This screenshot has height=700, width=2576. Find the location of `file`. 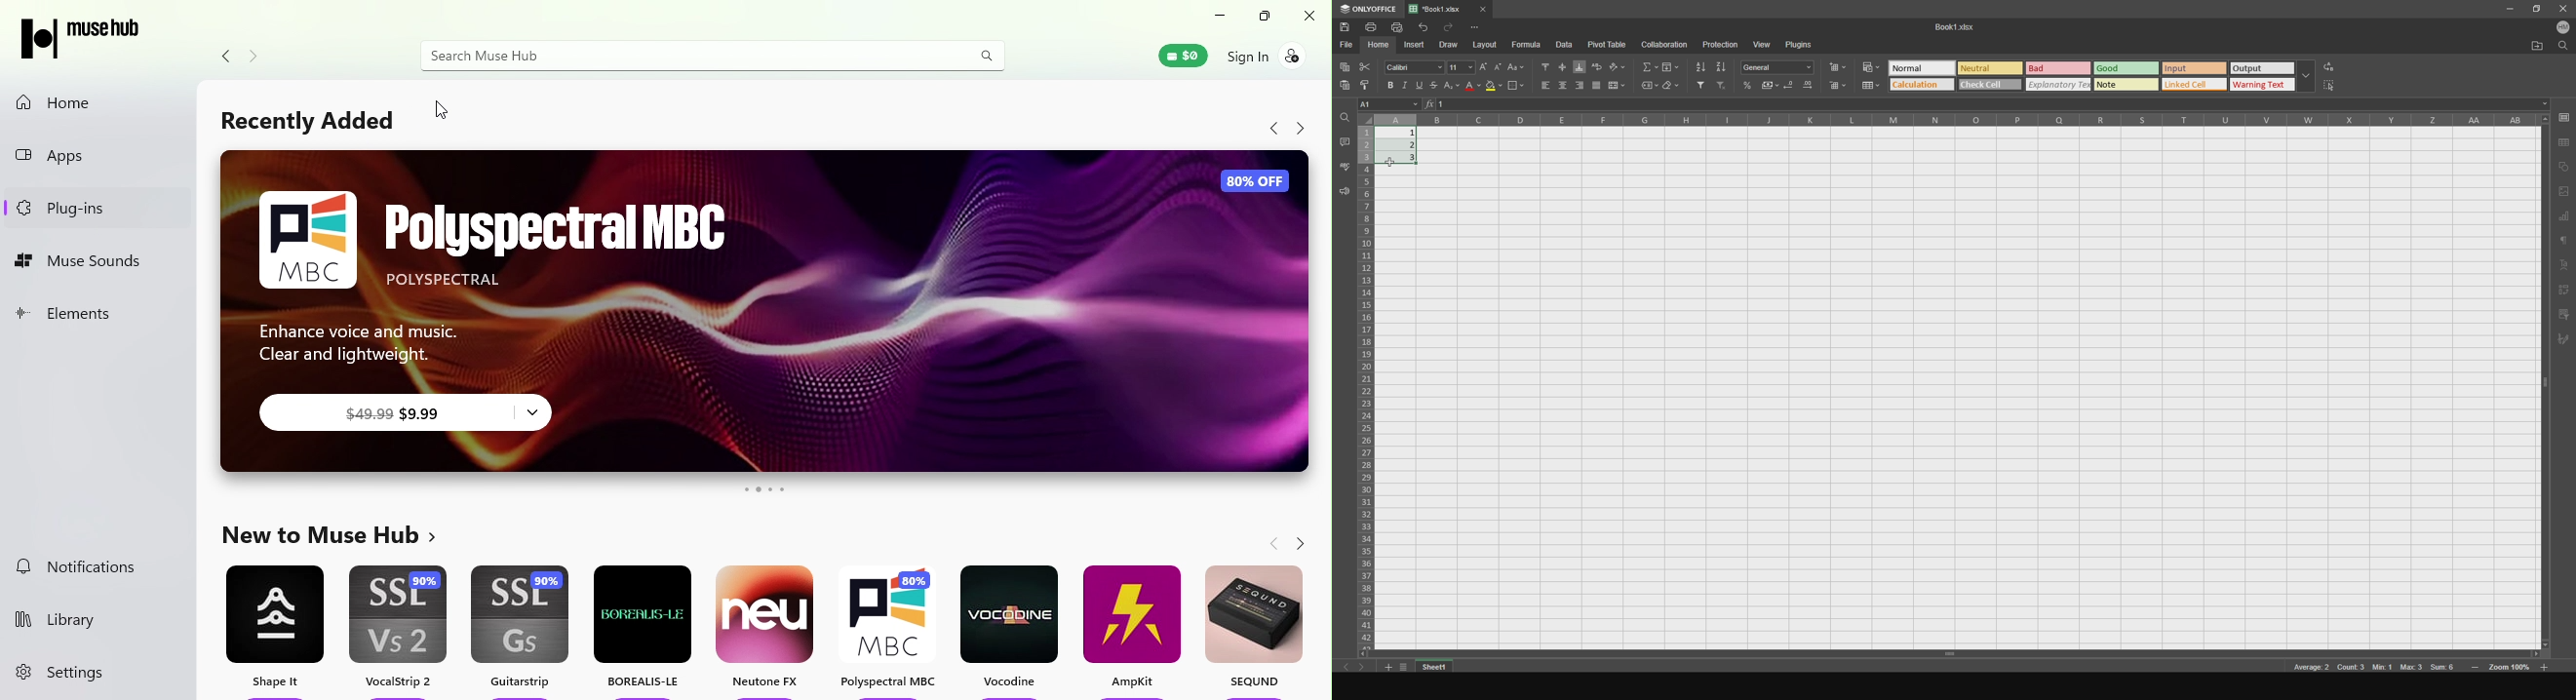

file is located at coordinates (1347, 45).